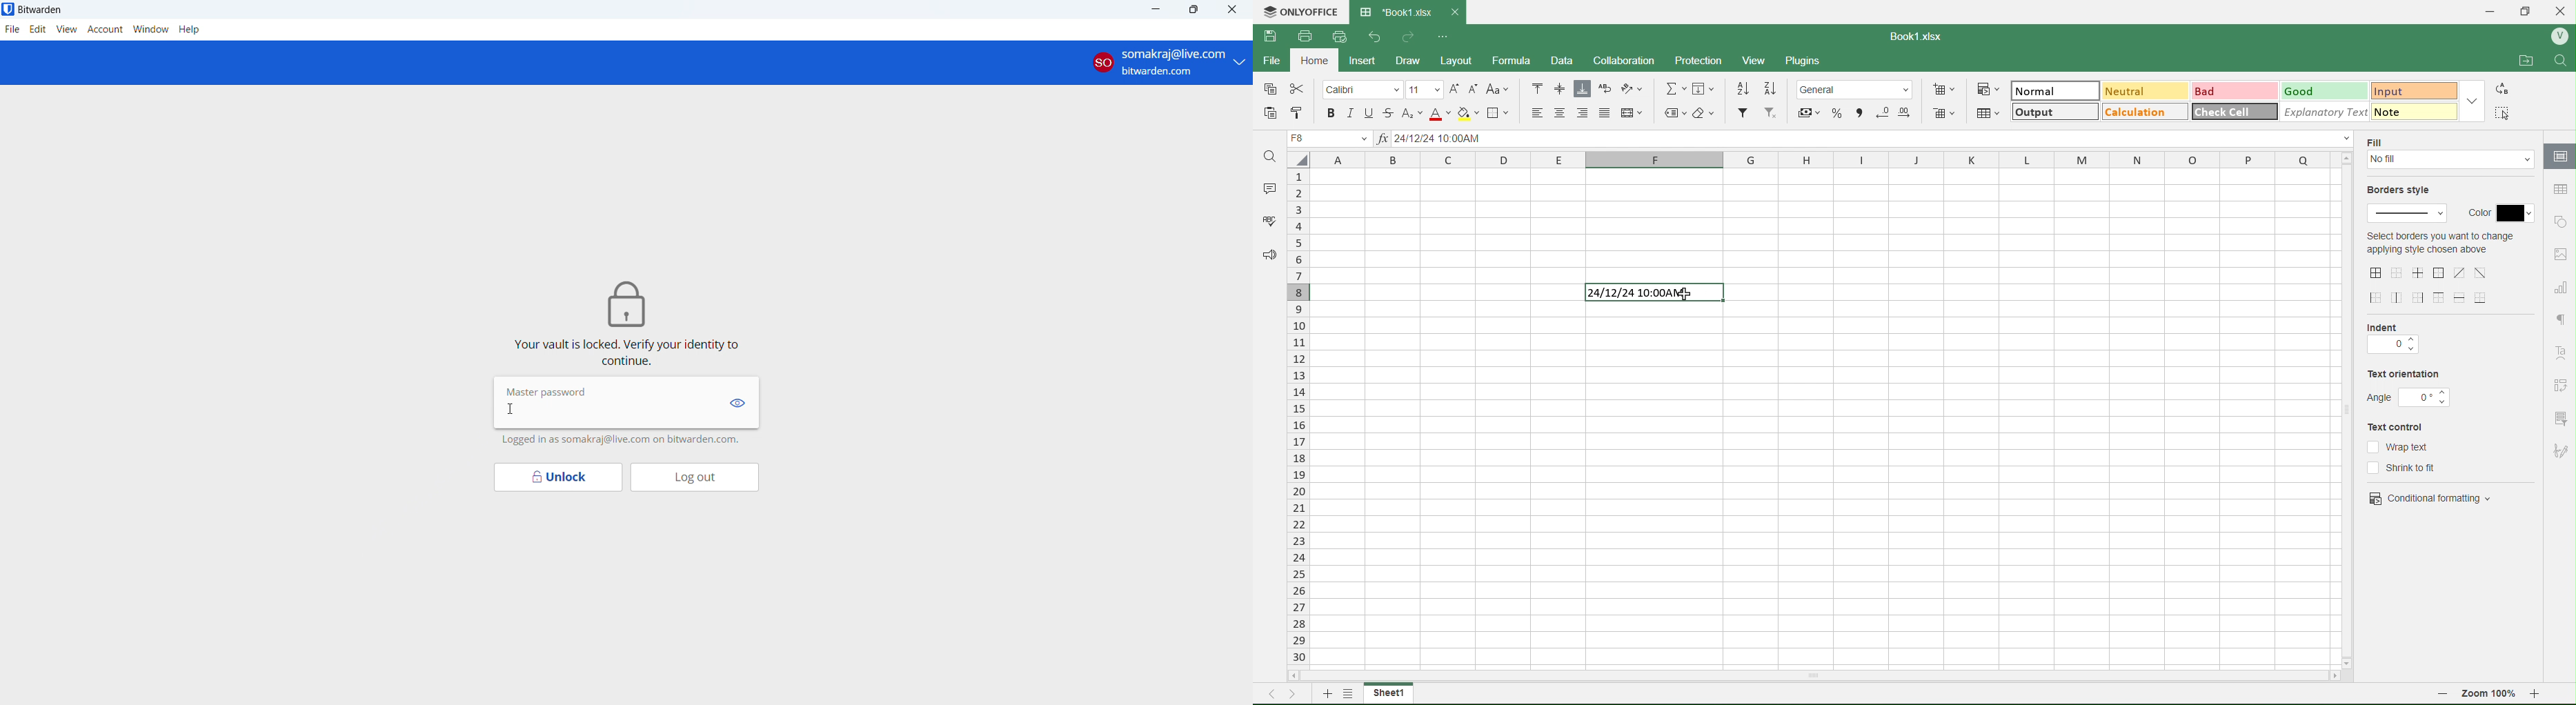 This screenshot has width=2576, height=728. Describe the element at coordinates (1467, 113) in the screenshot. I see `Fill Color` at that location.